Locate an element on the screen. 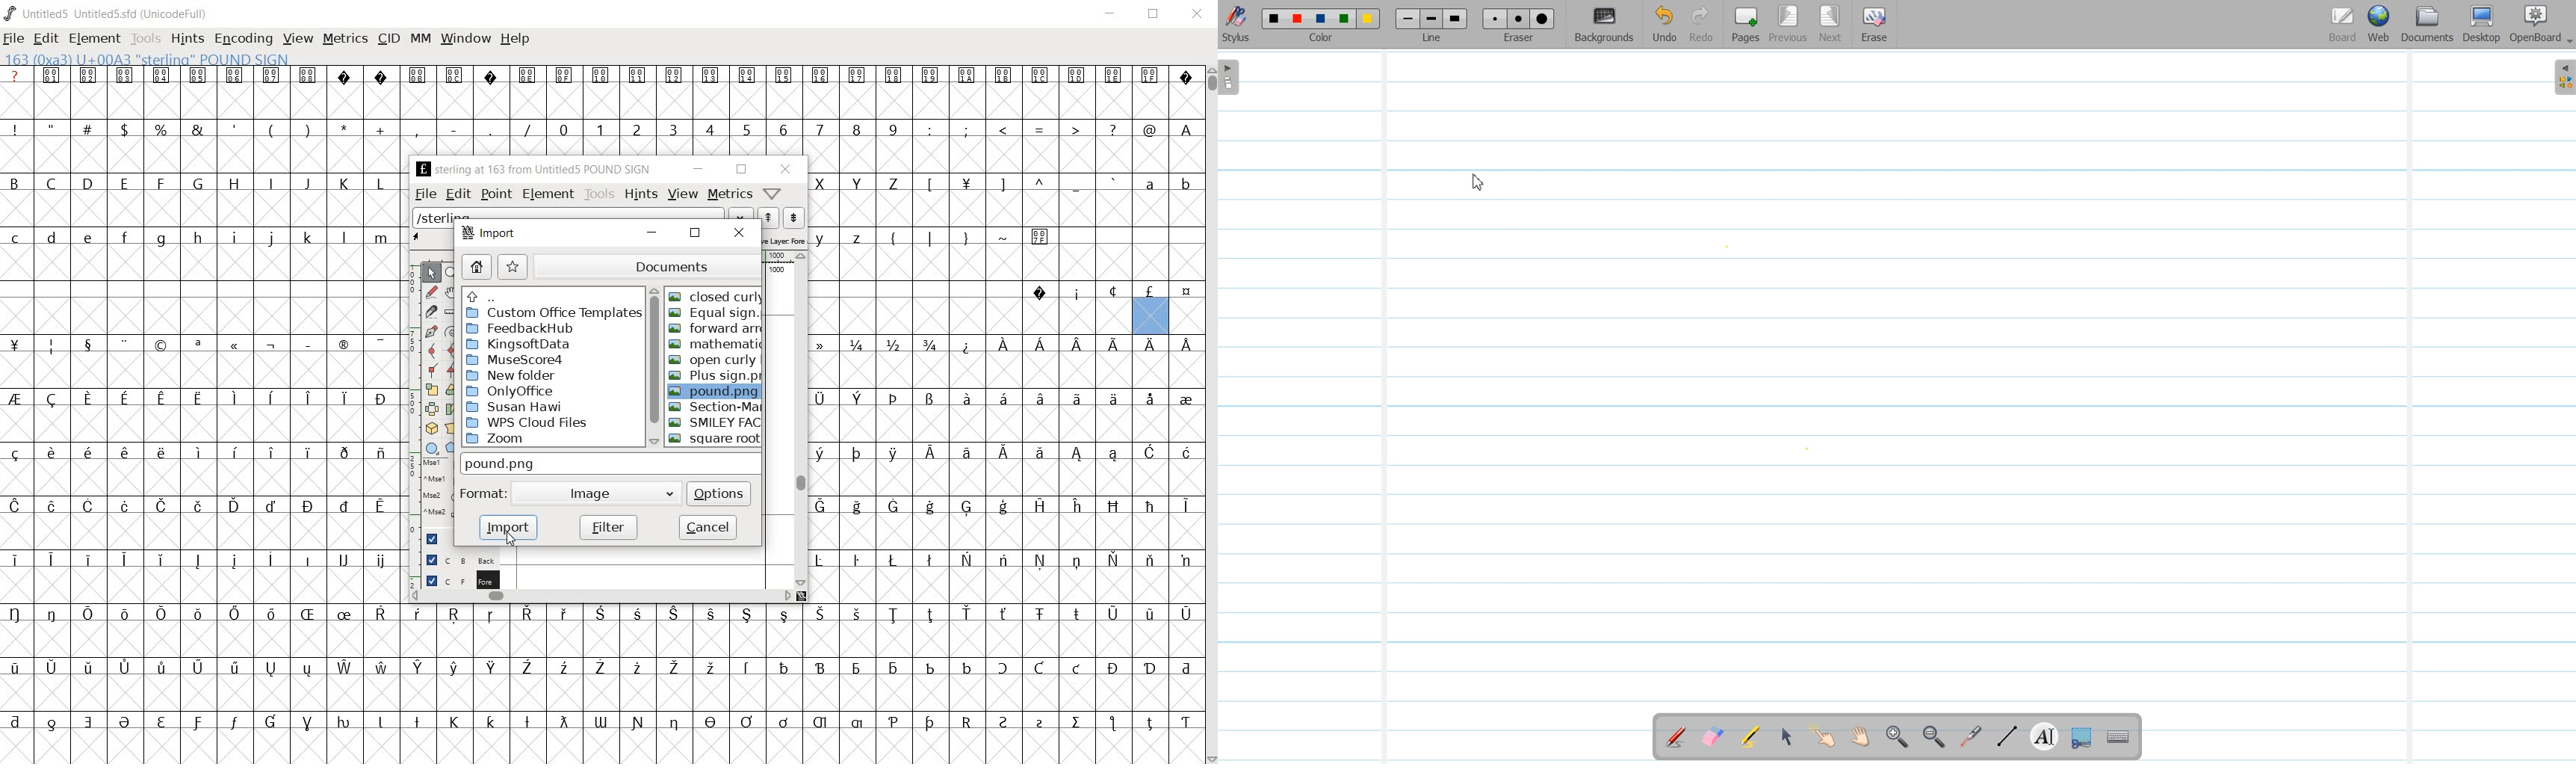  3 is located at coordinates (672, 129).